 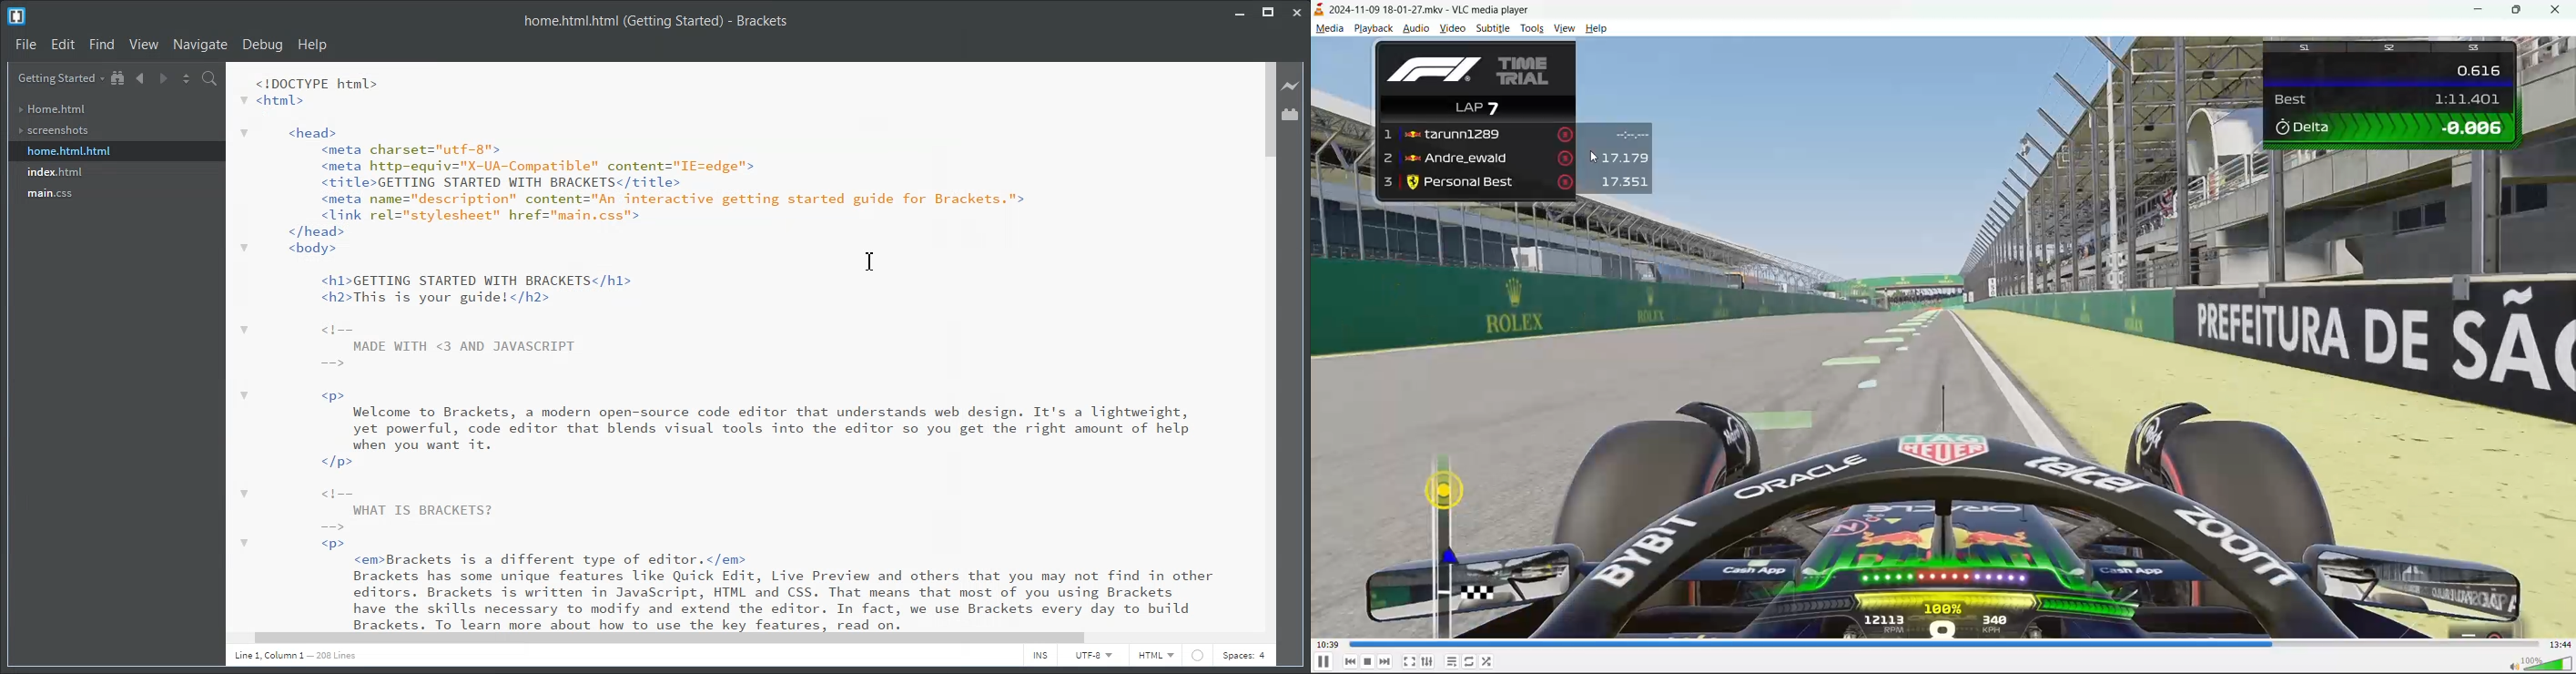 I want to click on tools, so click(x=1532, y=30).